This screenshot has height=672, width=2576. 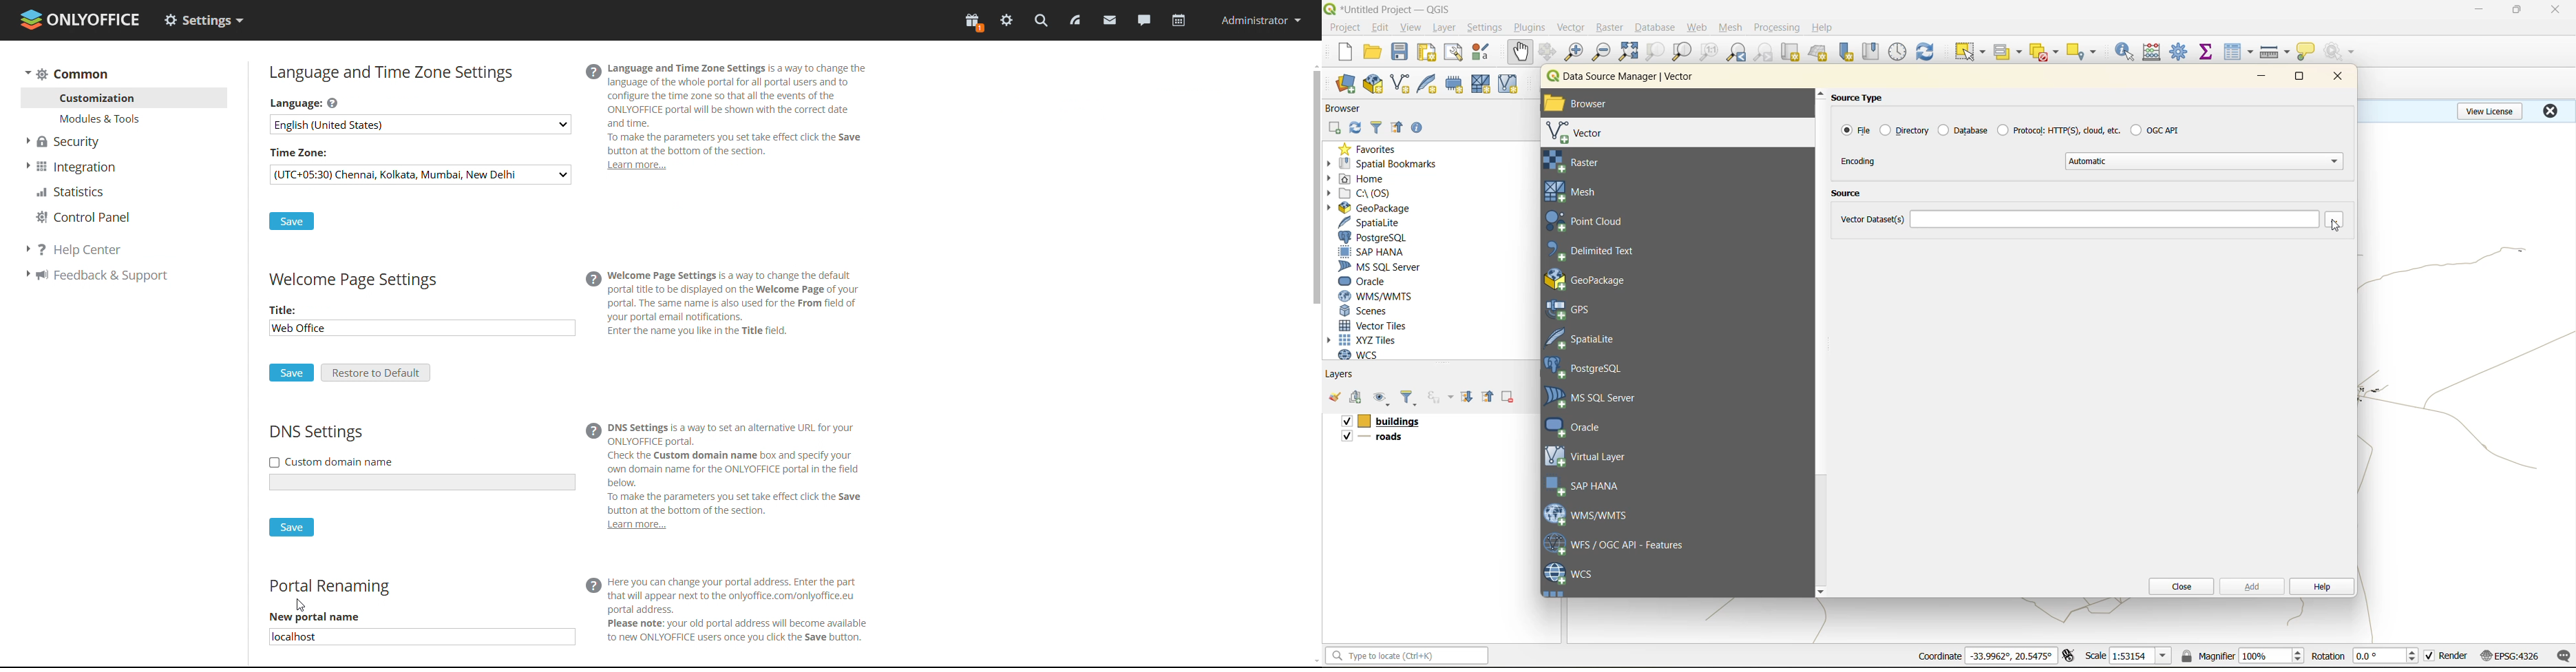 What do you see at coordinates (1820, 52) in the screenshot?
I see `new 3d map` at bounding box center [1820, 52].